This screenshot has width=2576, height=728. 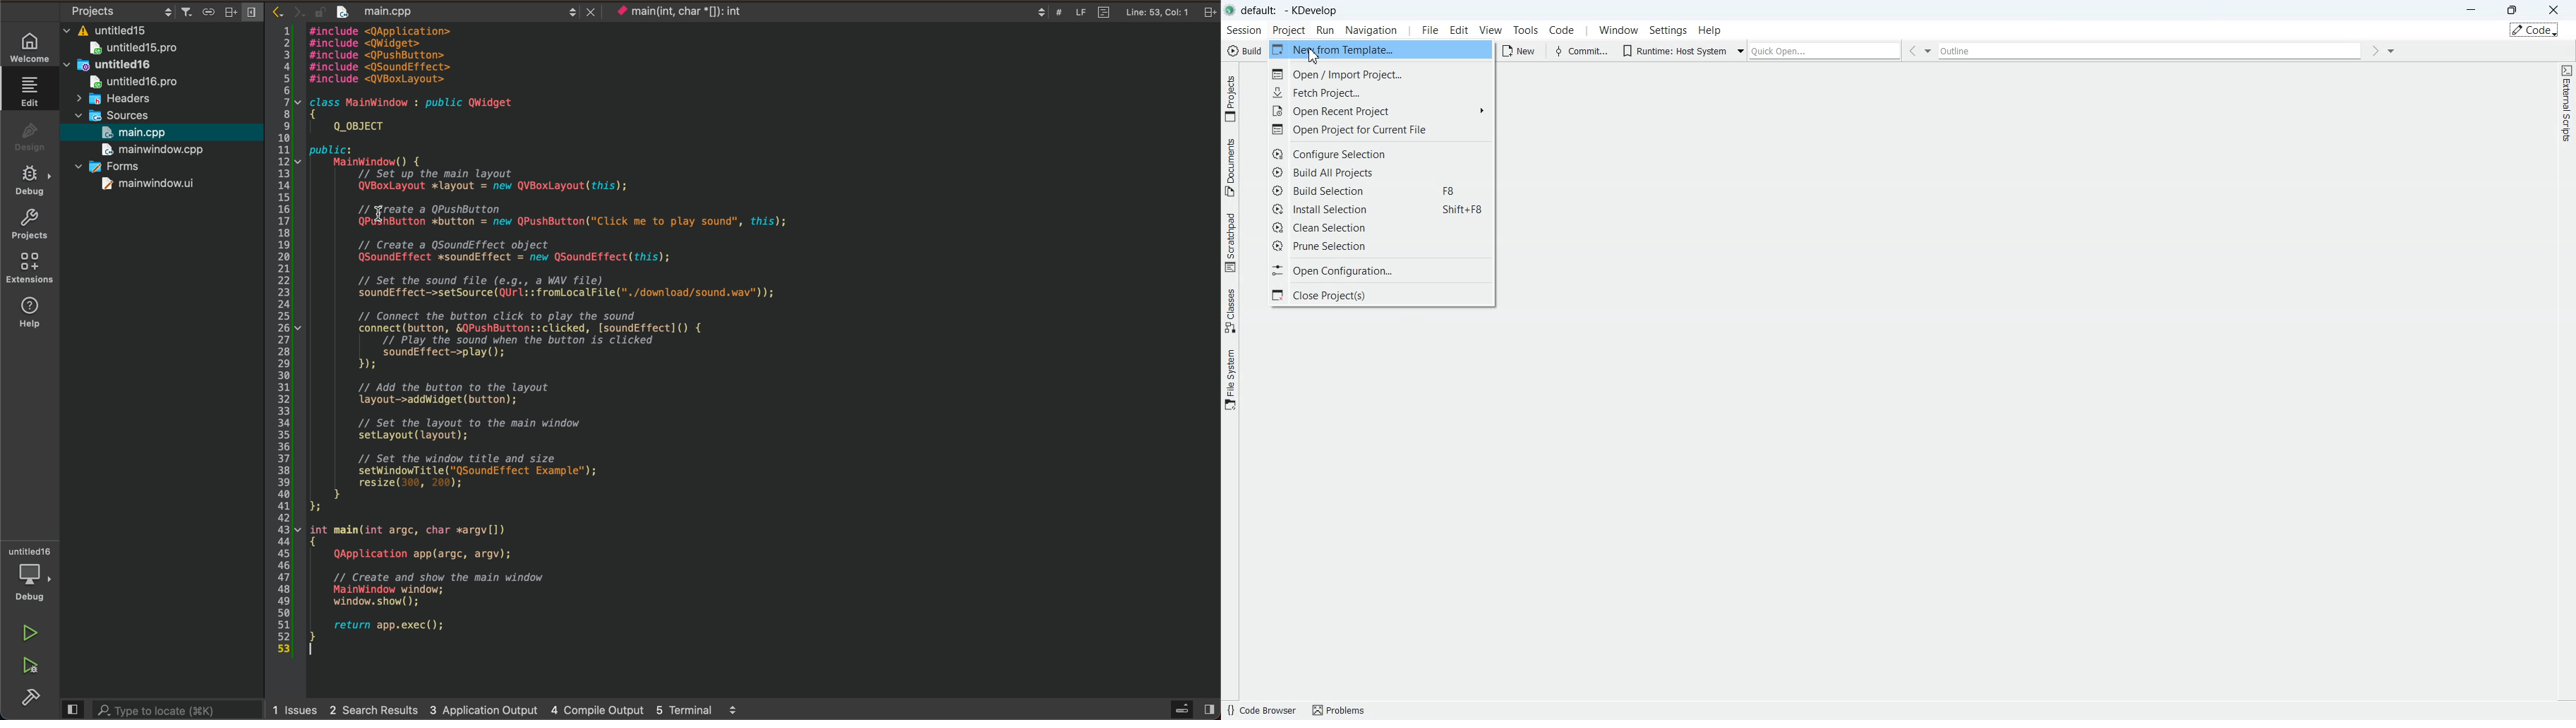 What do you see at coordinates (35, 700) in the screenshot?
I see `build` at bounding box center [35, 700].